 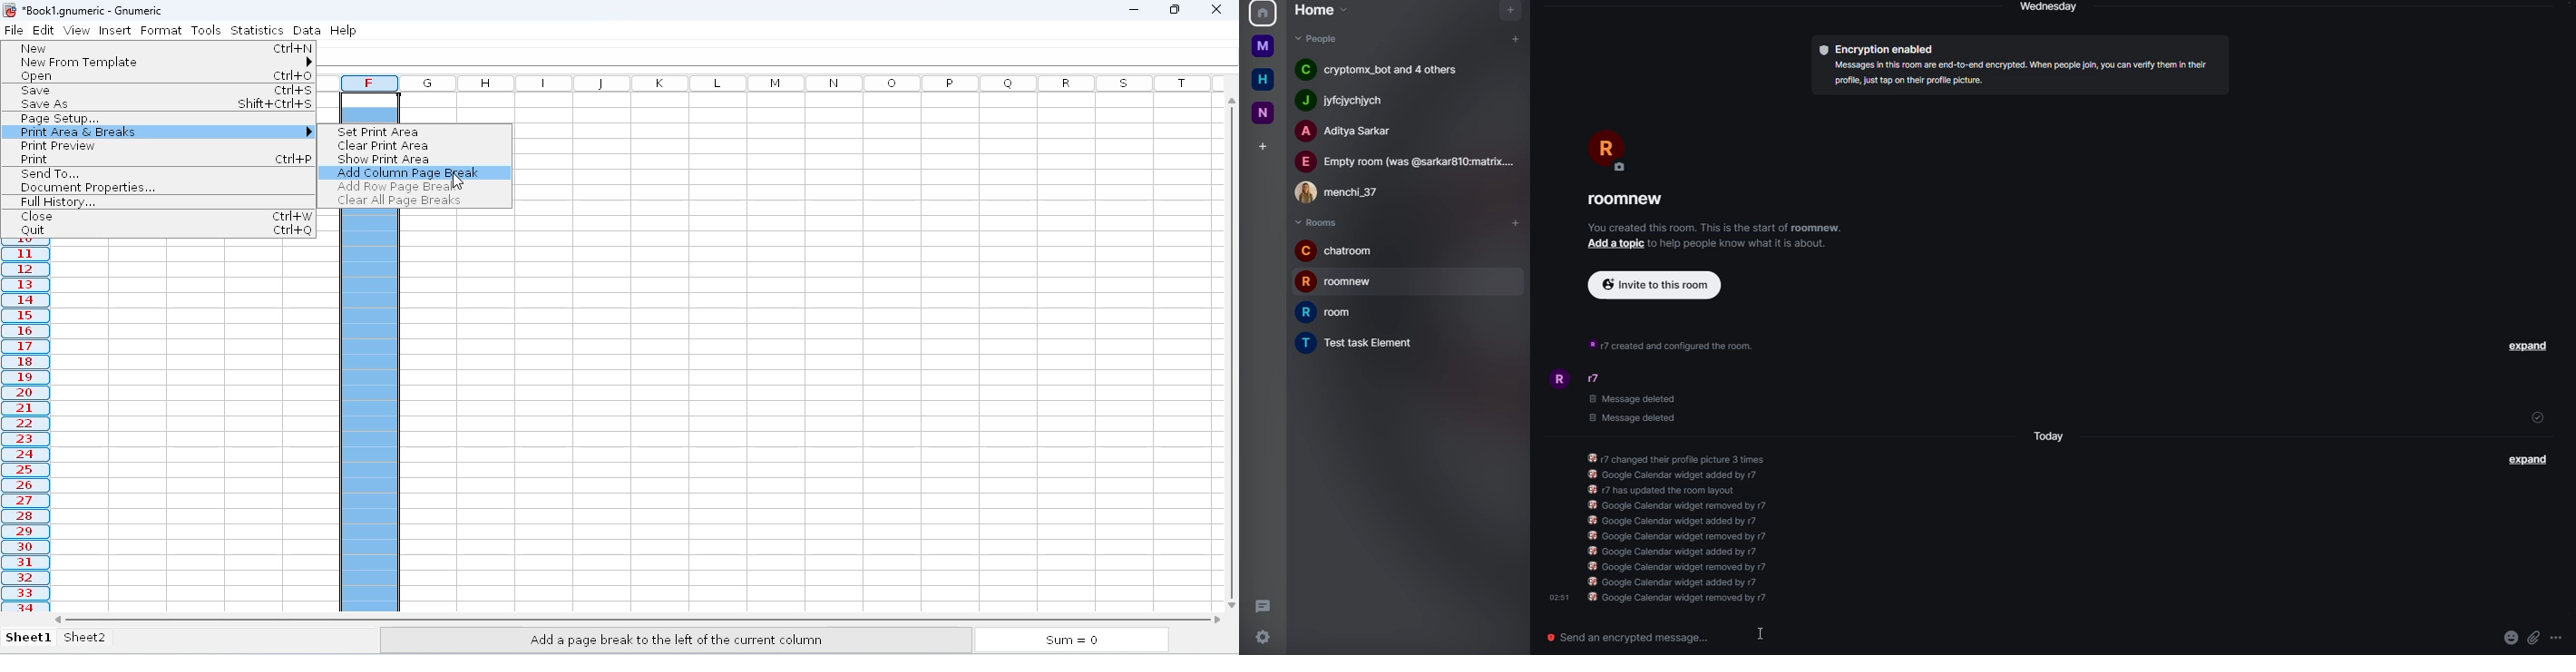 What do you see at coordinates (344, 29) in the screenshot?
I see `help` at bounding box center [344, 29].